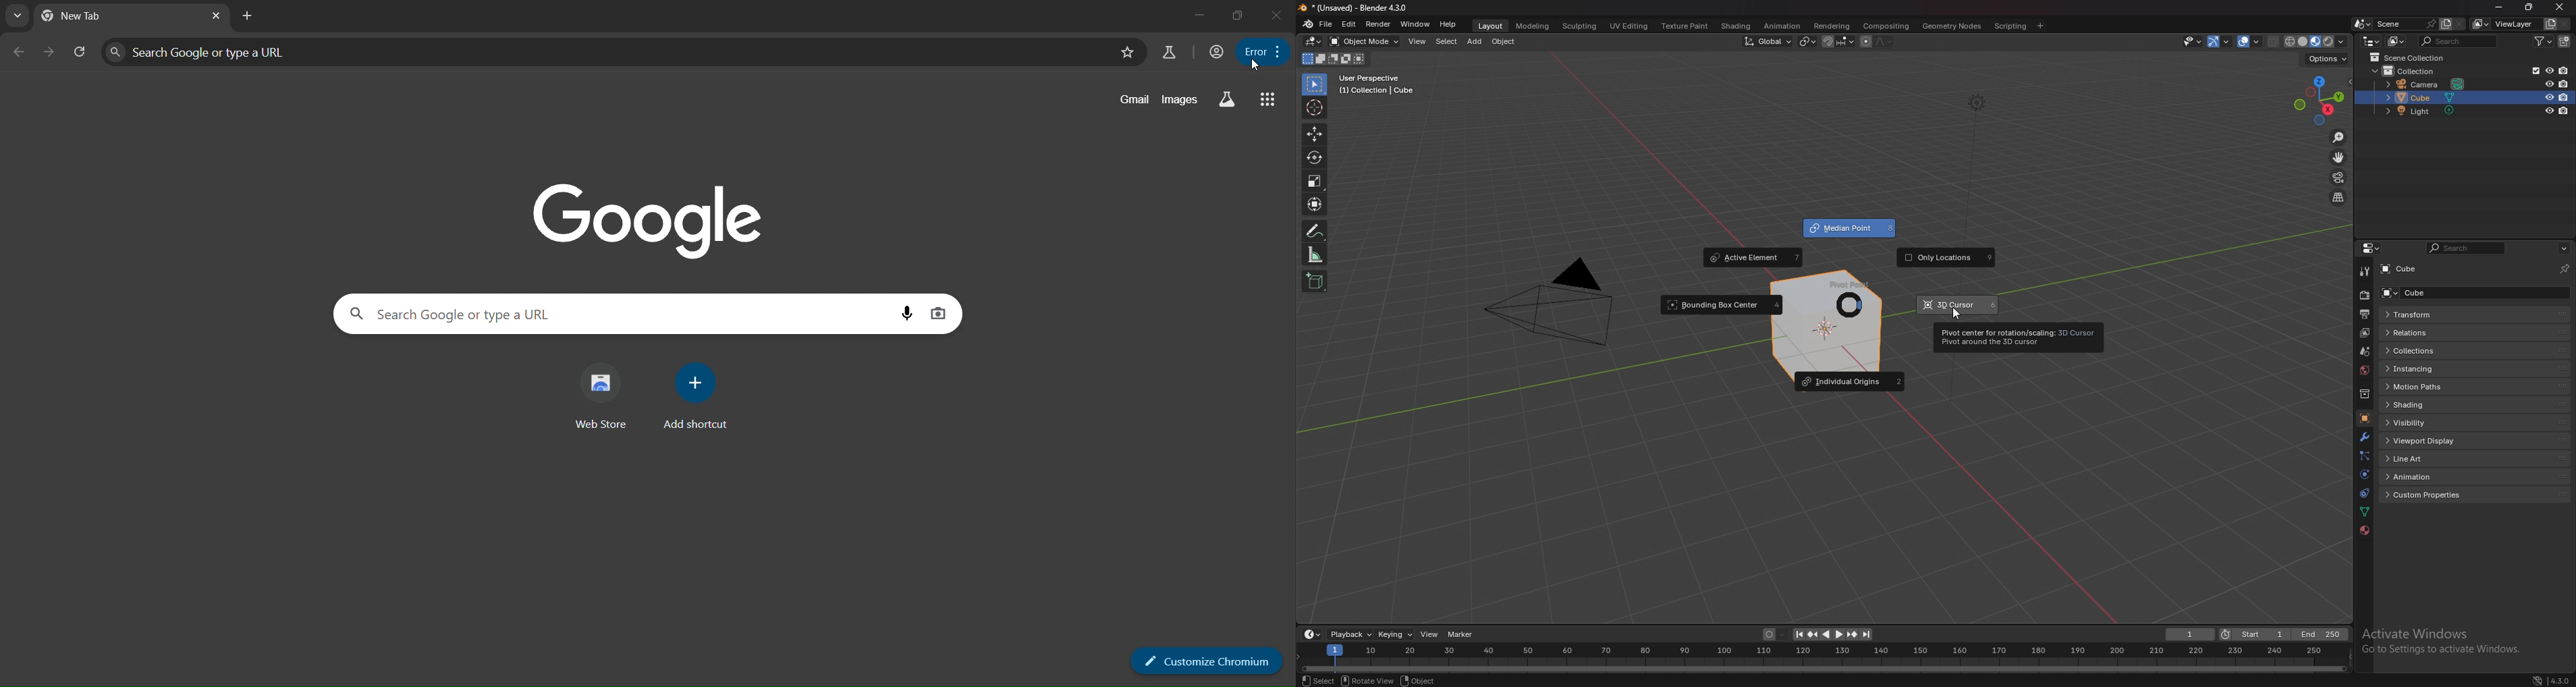 This screenshot has height=700, width=2576. I want to click on rotate, so click(1313, 158).